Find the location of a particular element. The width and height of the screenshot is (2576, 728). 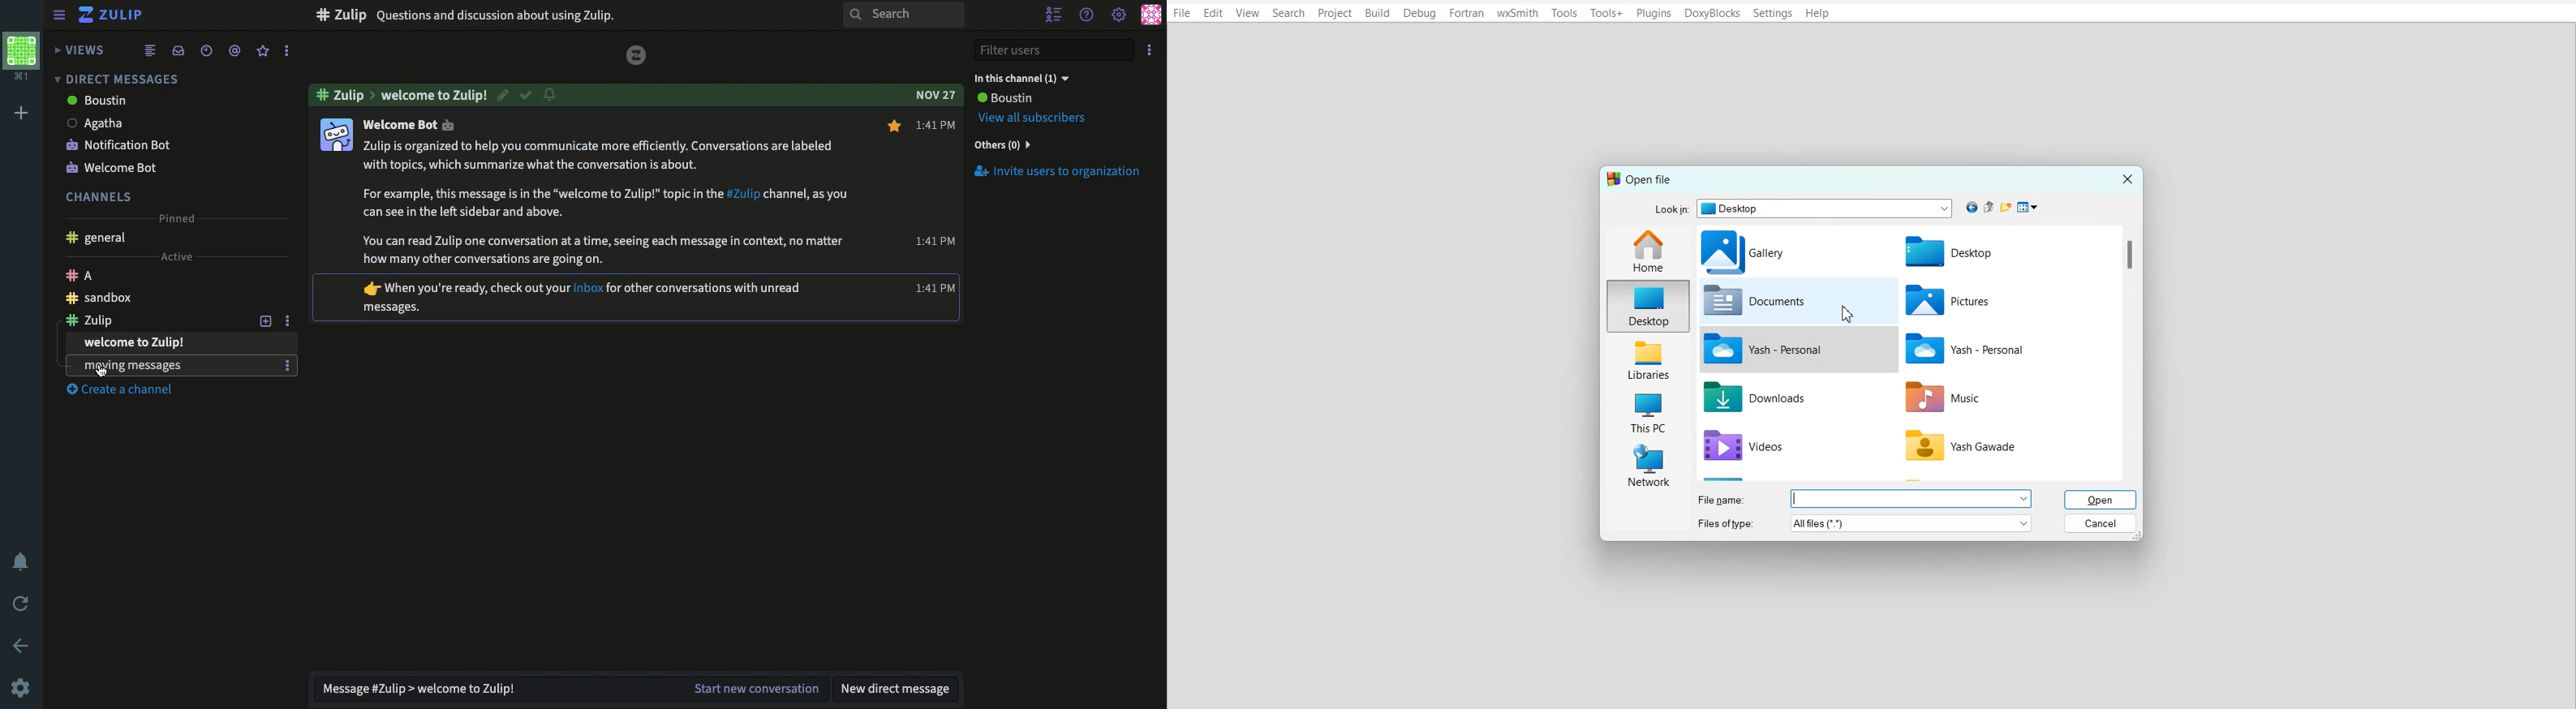

Views is located at coordinates (82, 49).